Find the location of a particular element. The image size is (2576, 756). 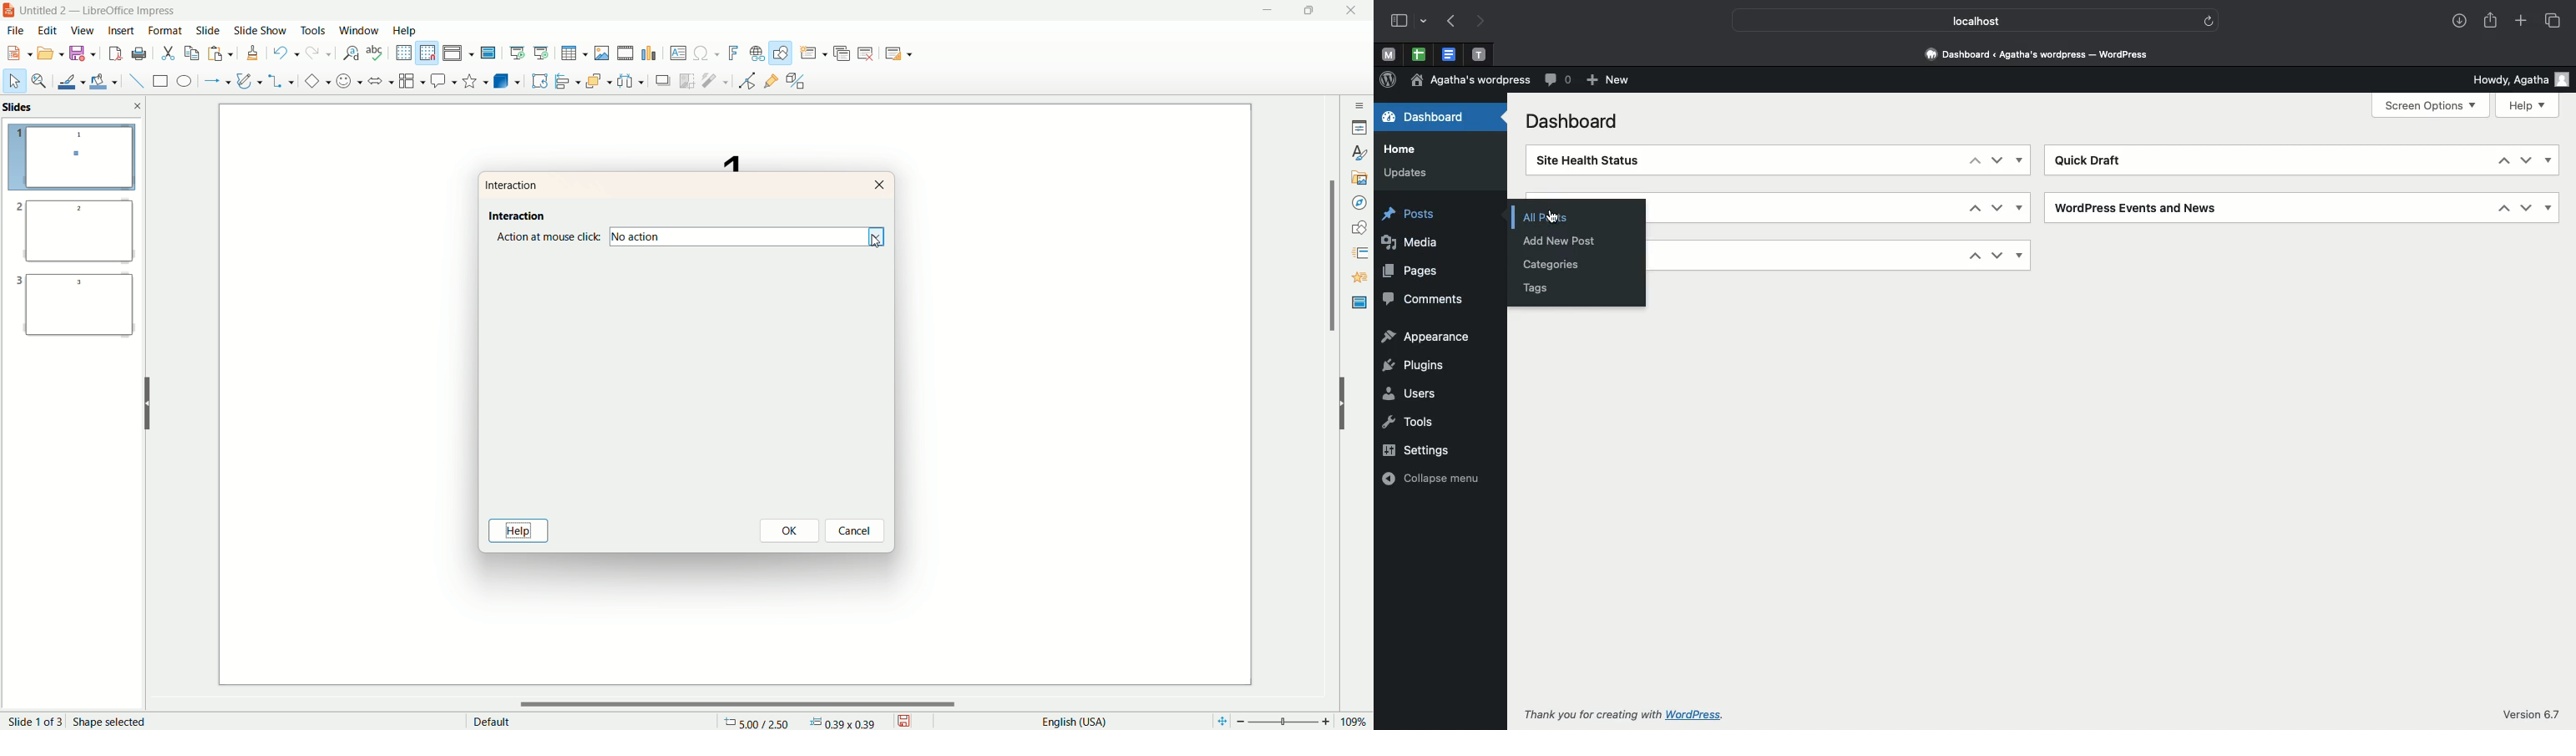

close is located at coordinates (138, 105).